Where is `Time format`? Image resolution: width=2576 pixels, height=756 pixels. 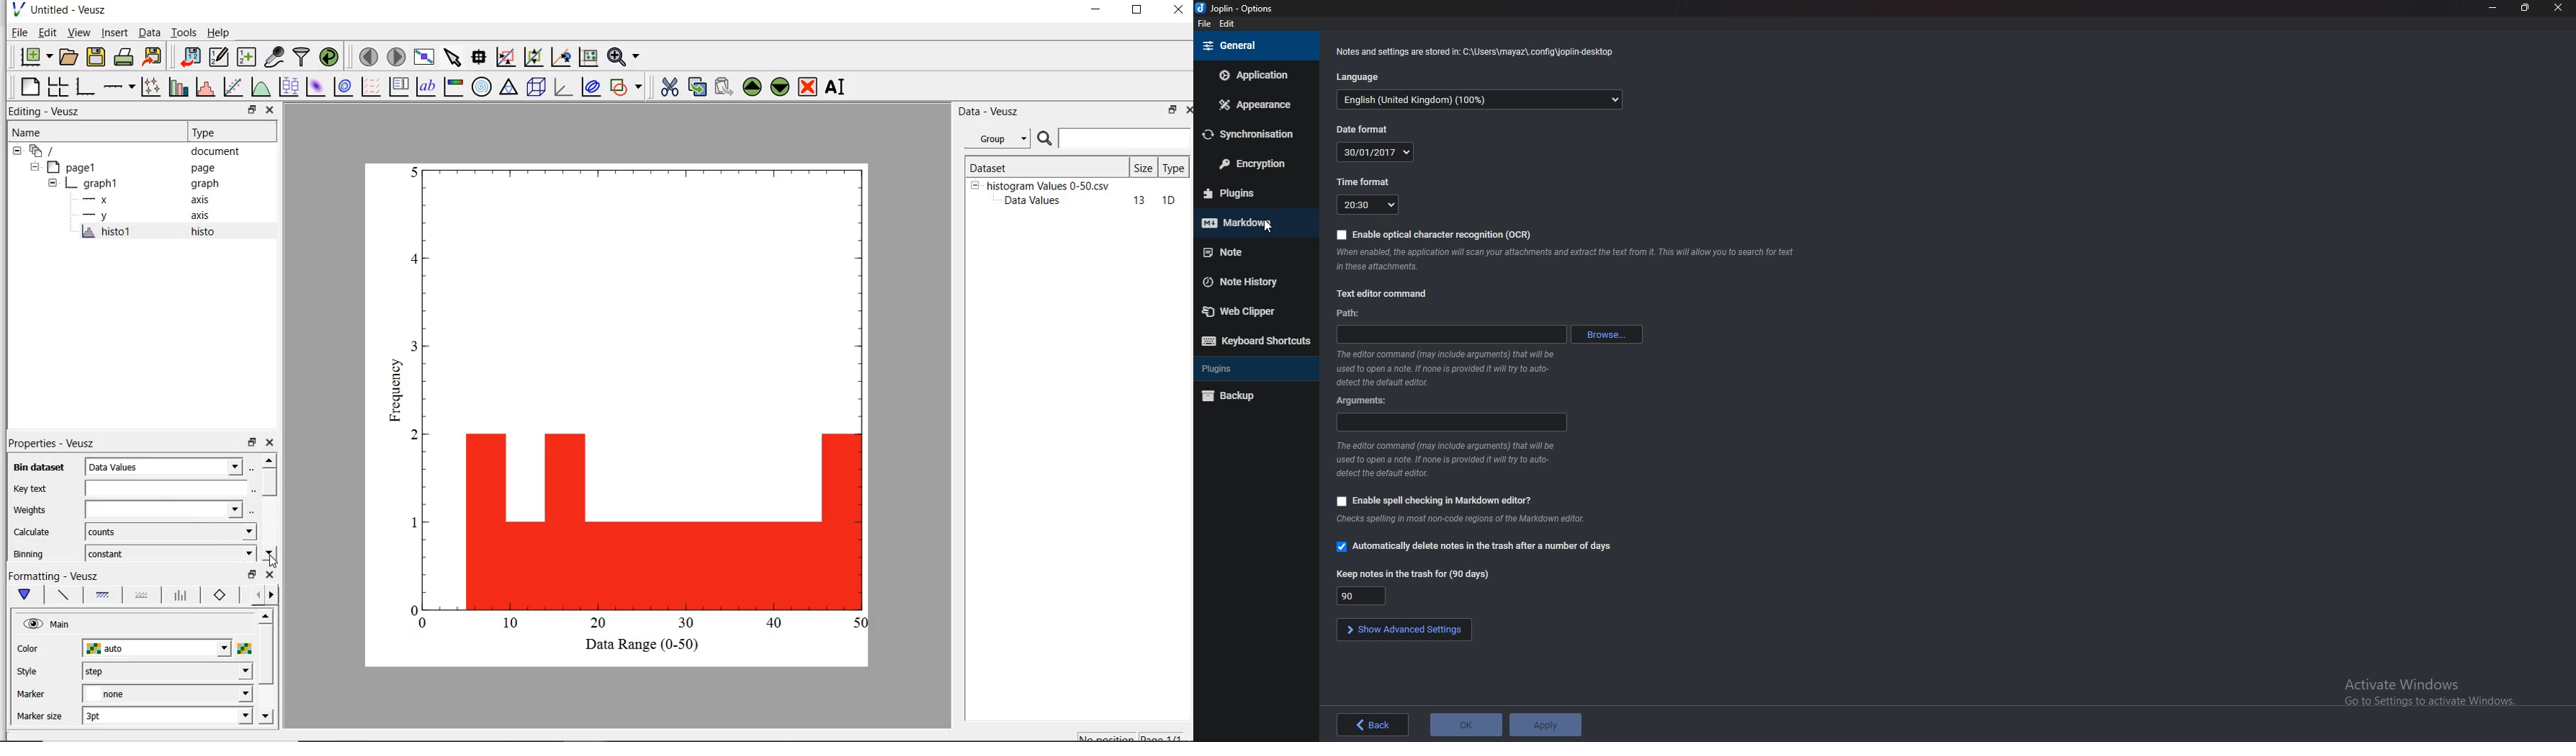 Time format is located at coordinates (1370, 181).